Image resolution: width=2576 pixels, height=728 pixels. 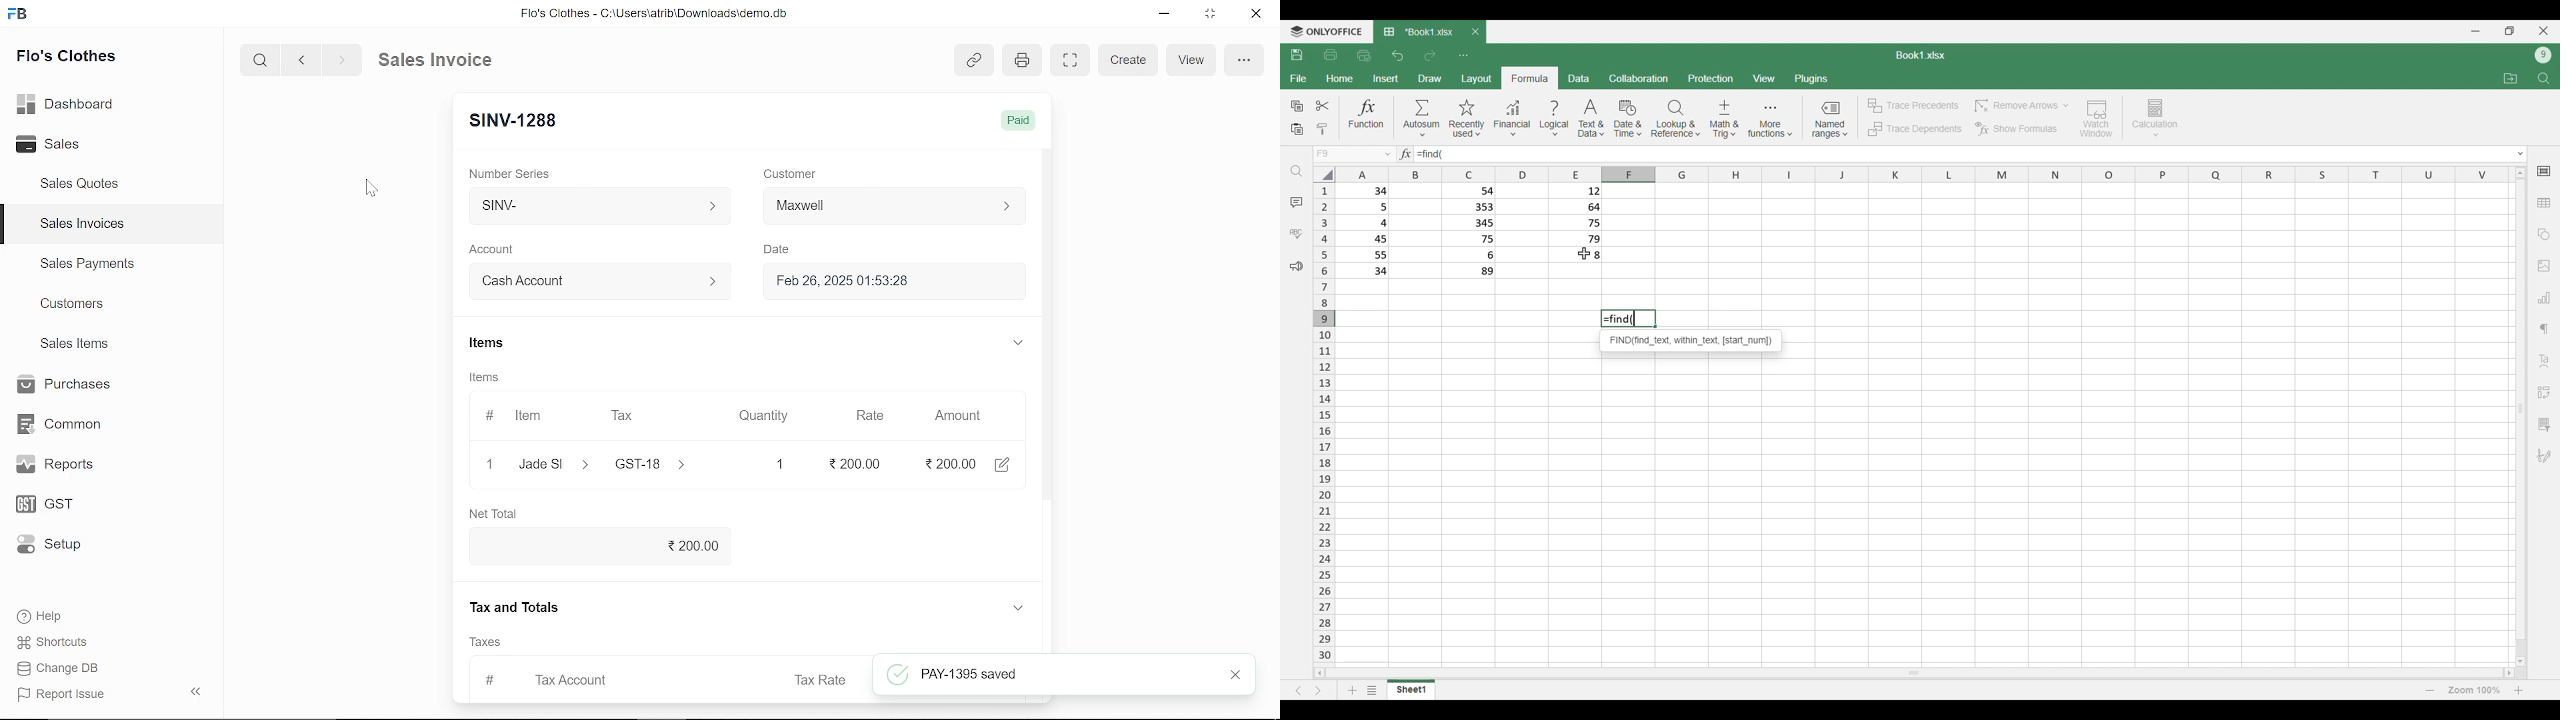 I want to click on close, so click(x=1231, y=676).